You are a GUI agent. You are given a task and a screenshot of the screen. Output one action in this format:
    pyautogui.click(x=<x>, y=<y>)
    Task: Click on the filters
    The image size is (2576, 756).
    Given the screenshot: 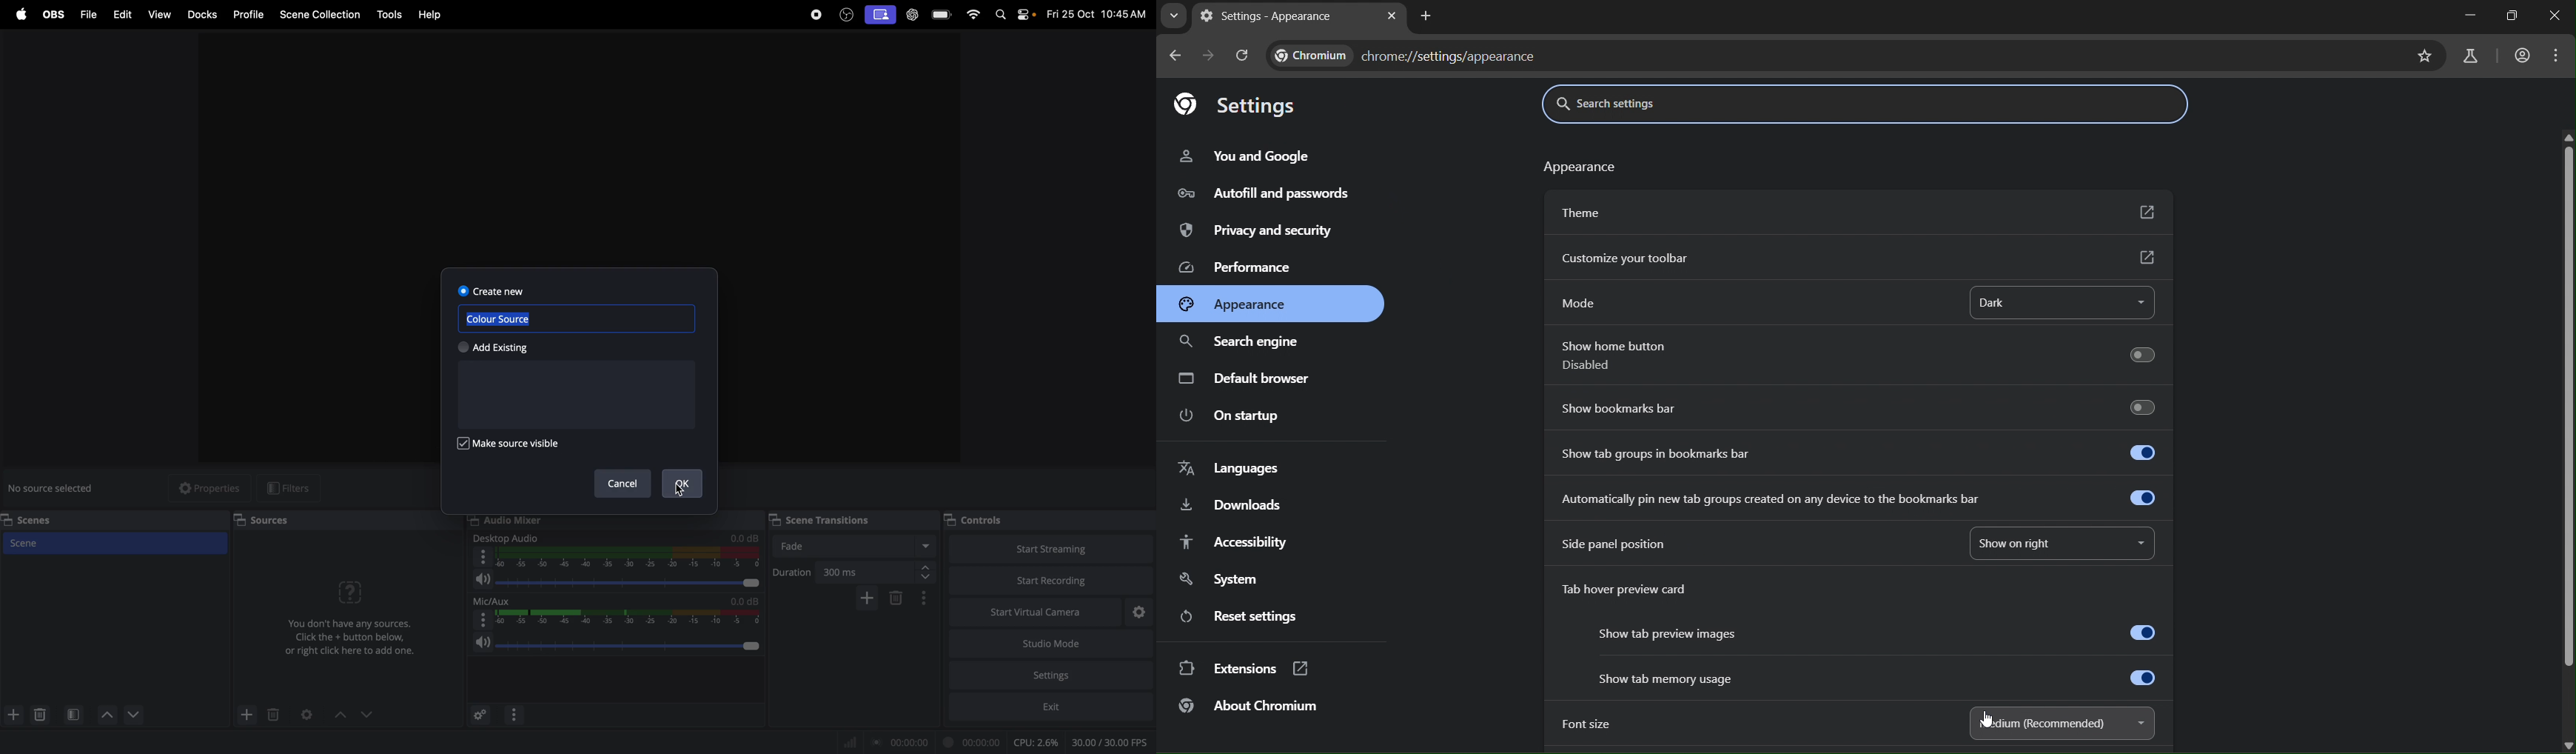 What is the action you would take?
    pyautogui.click(x=288, y=488)
    